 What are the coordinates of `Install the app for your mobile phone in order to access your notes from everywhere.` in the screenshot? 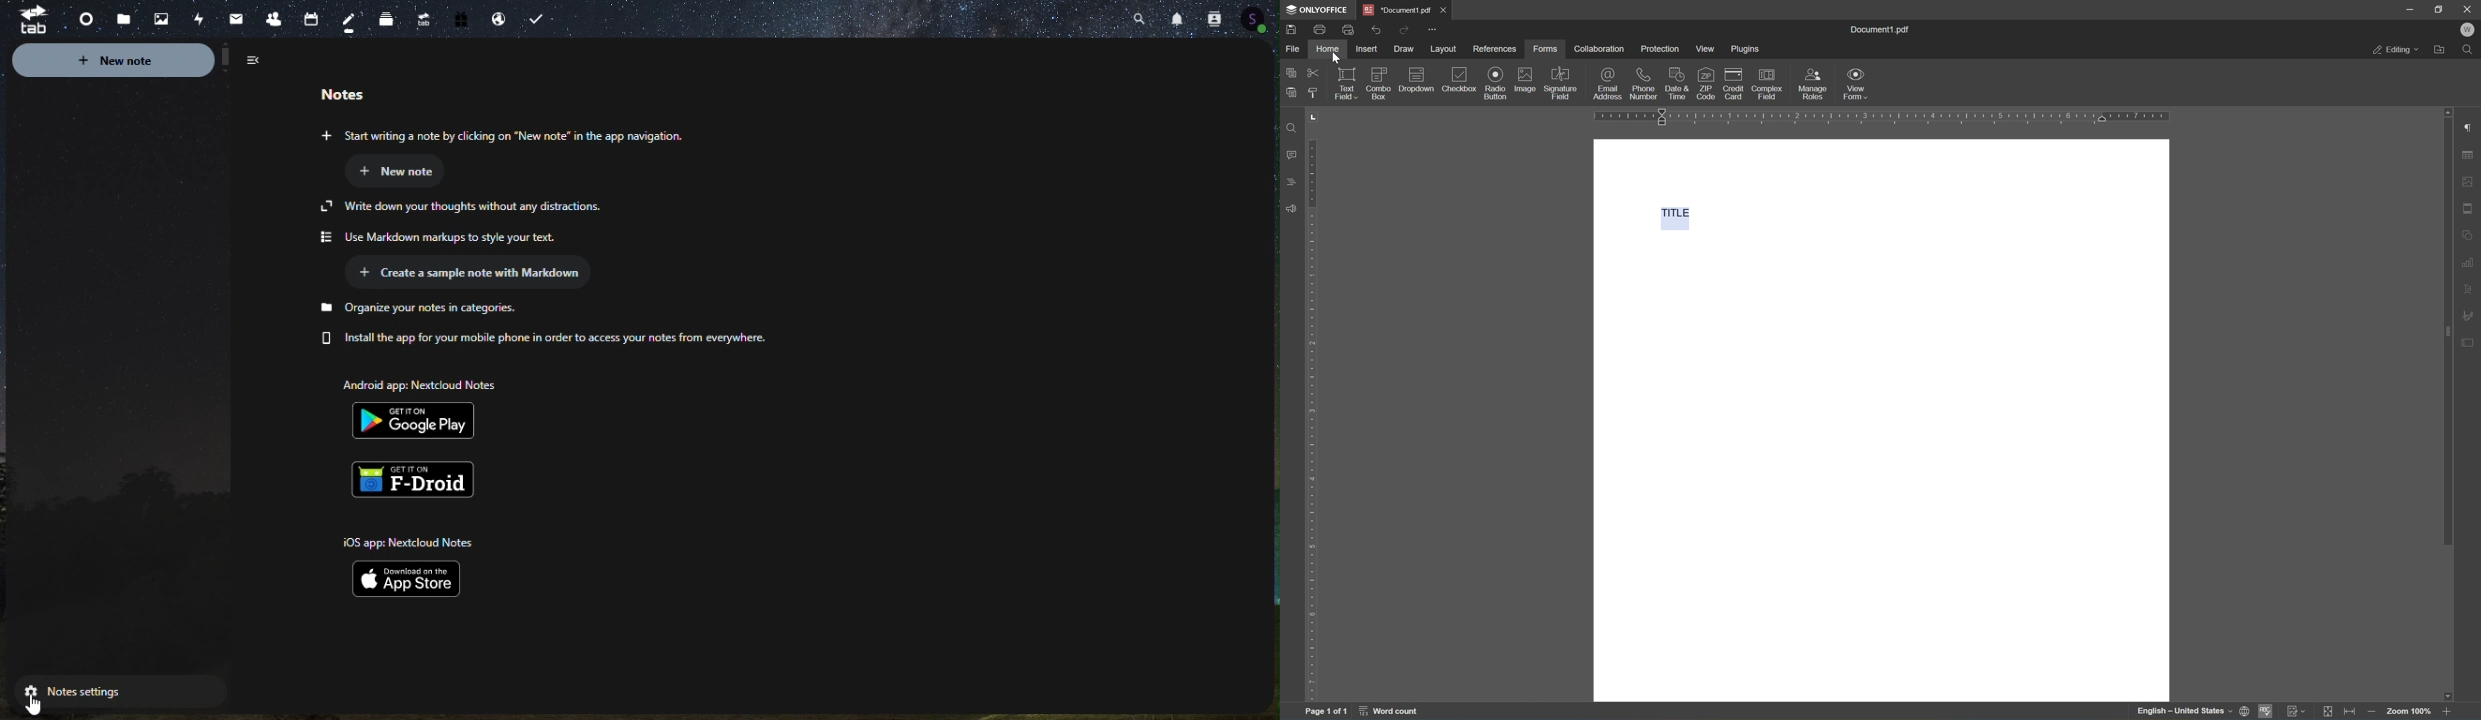 It's located at (548, 337).